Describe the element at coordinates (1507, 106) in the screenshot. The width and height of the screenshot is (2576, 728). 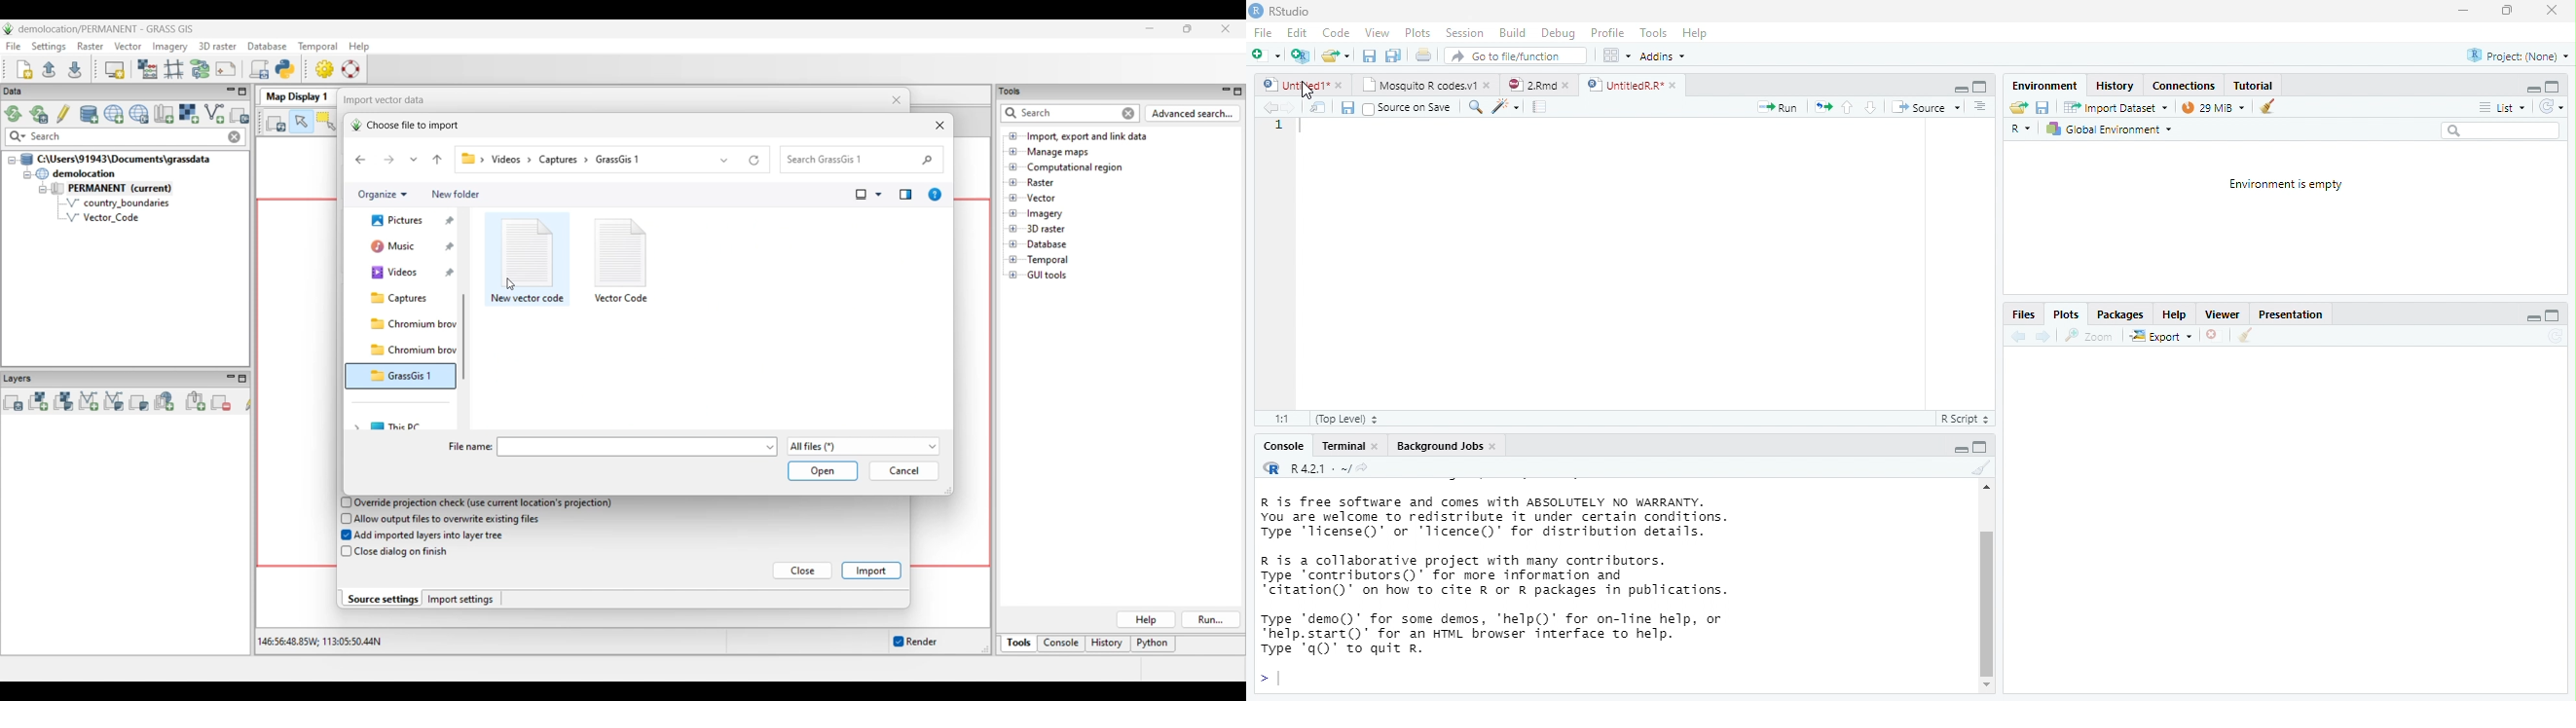
I see `code tool` at that location.